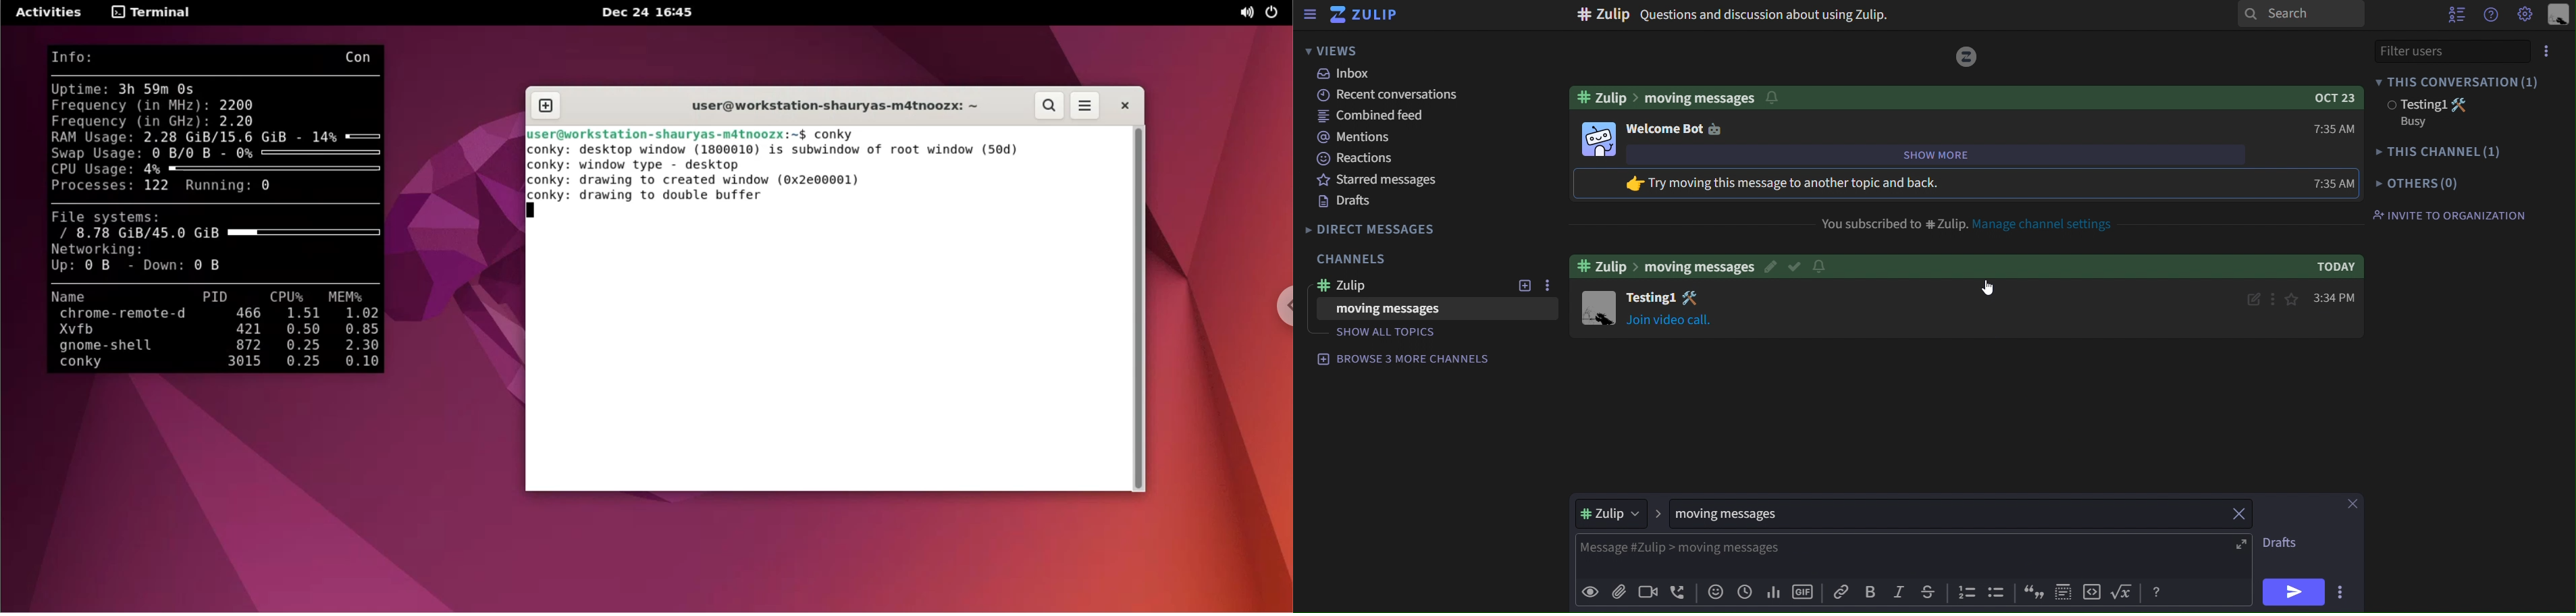  I want to click on channels, so click(1353, 260).